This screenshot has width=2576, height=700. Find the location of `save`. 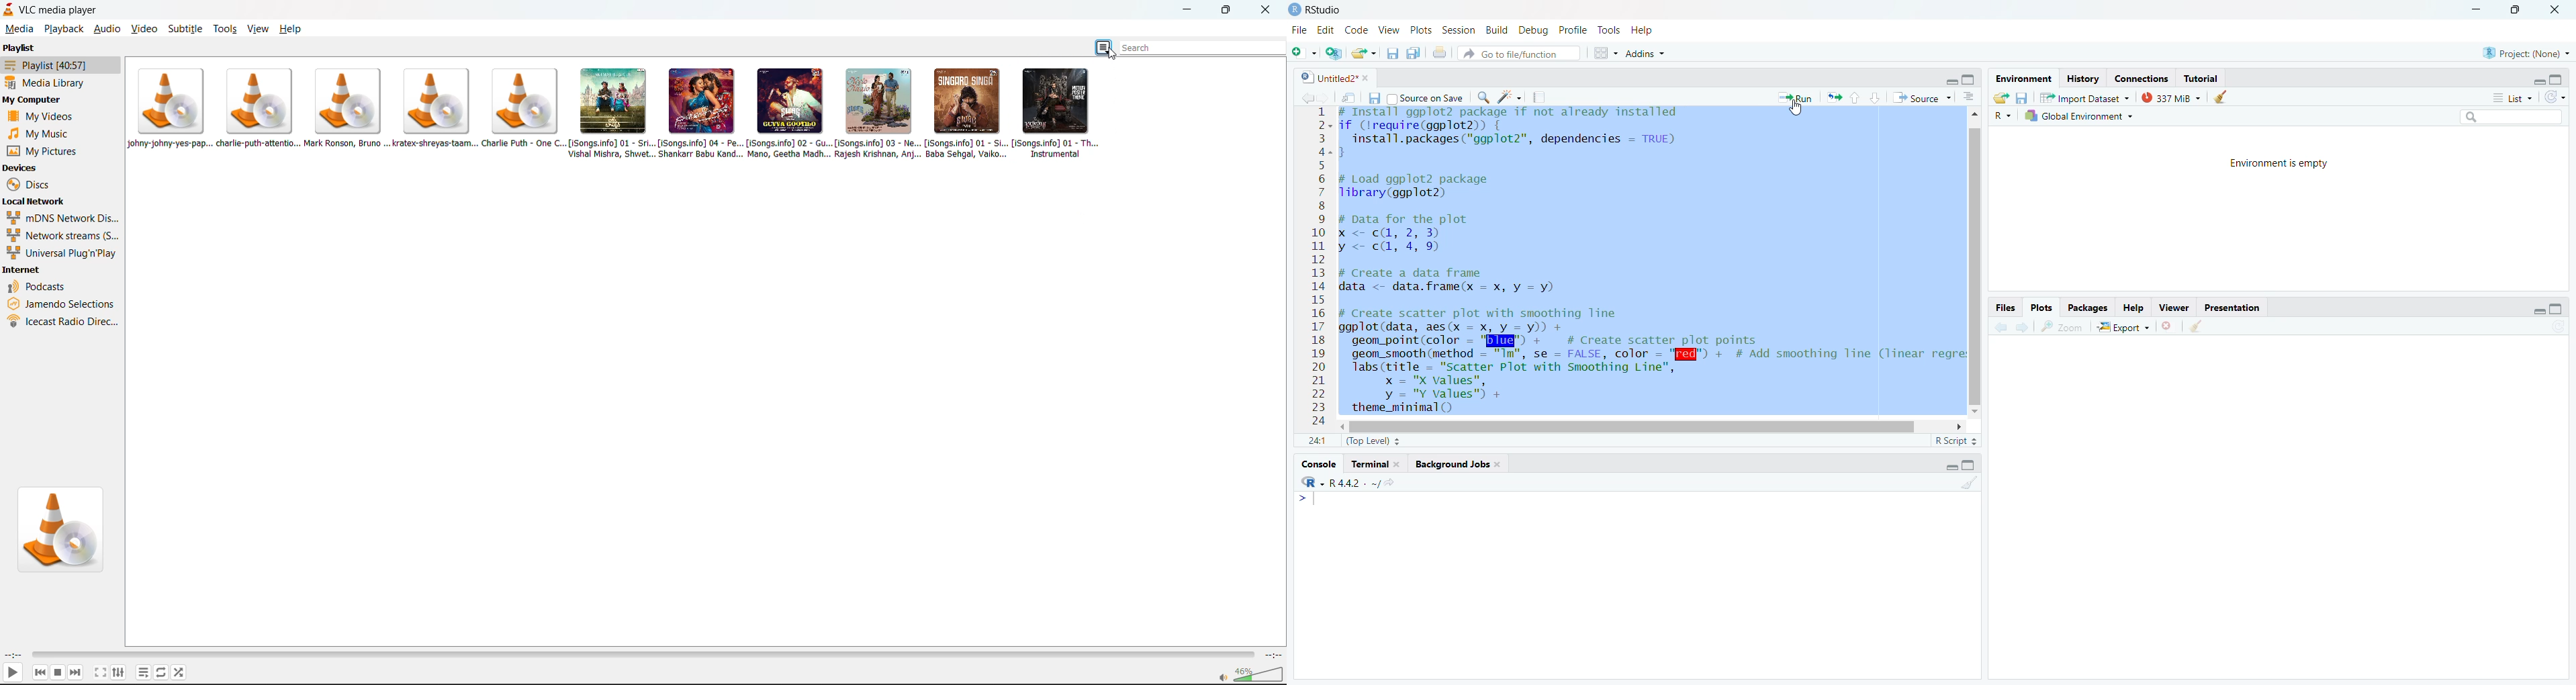

save is located at coordinates (2022, 97).